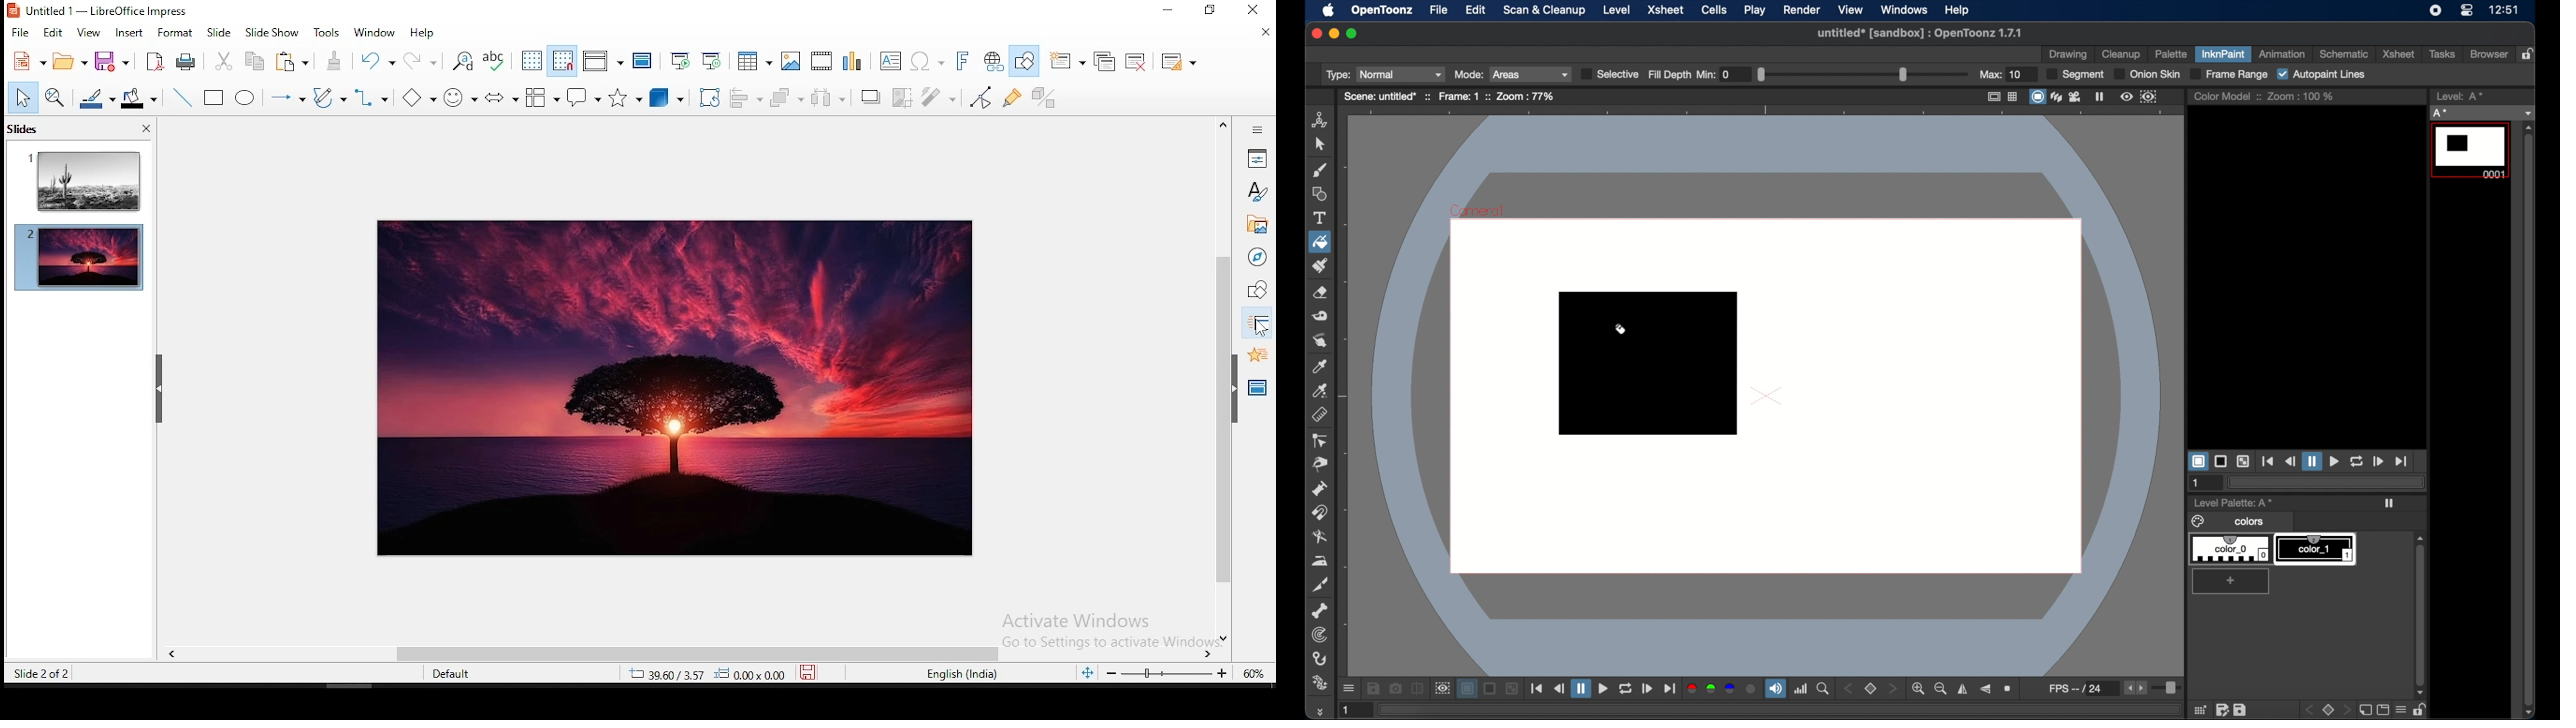  What do you see at coordinates (2401, 461) in the screenshot?
I see `jump to end` at bounding box center [2401, 461].